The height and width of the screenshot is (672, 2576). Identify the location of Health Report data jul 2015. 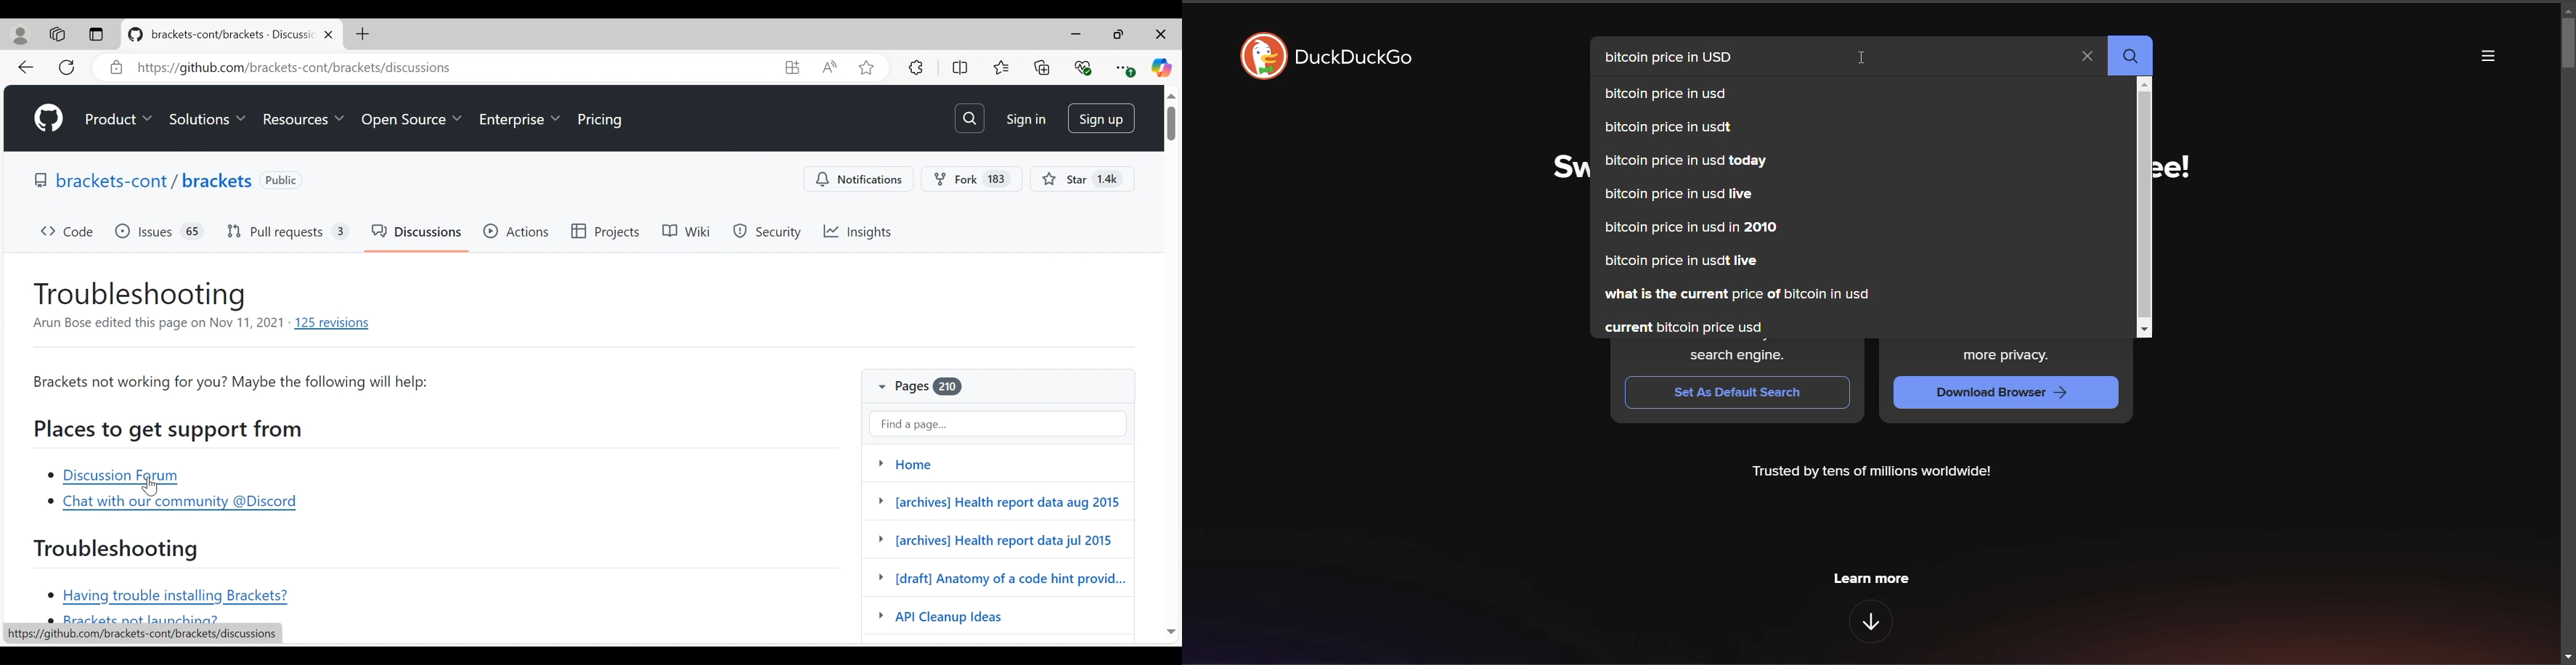
(995, 540).